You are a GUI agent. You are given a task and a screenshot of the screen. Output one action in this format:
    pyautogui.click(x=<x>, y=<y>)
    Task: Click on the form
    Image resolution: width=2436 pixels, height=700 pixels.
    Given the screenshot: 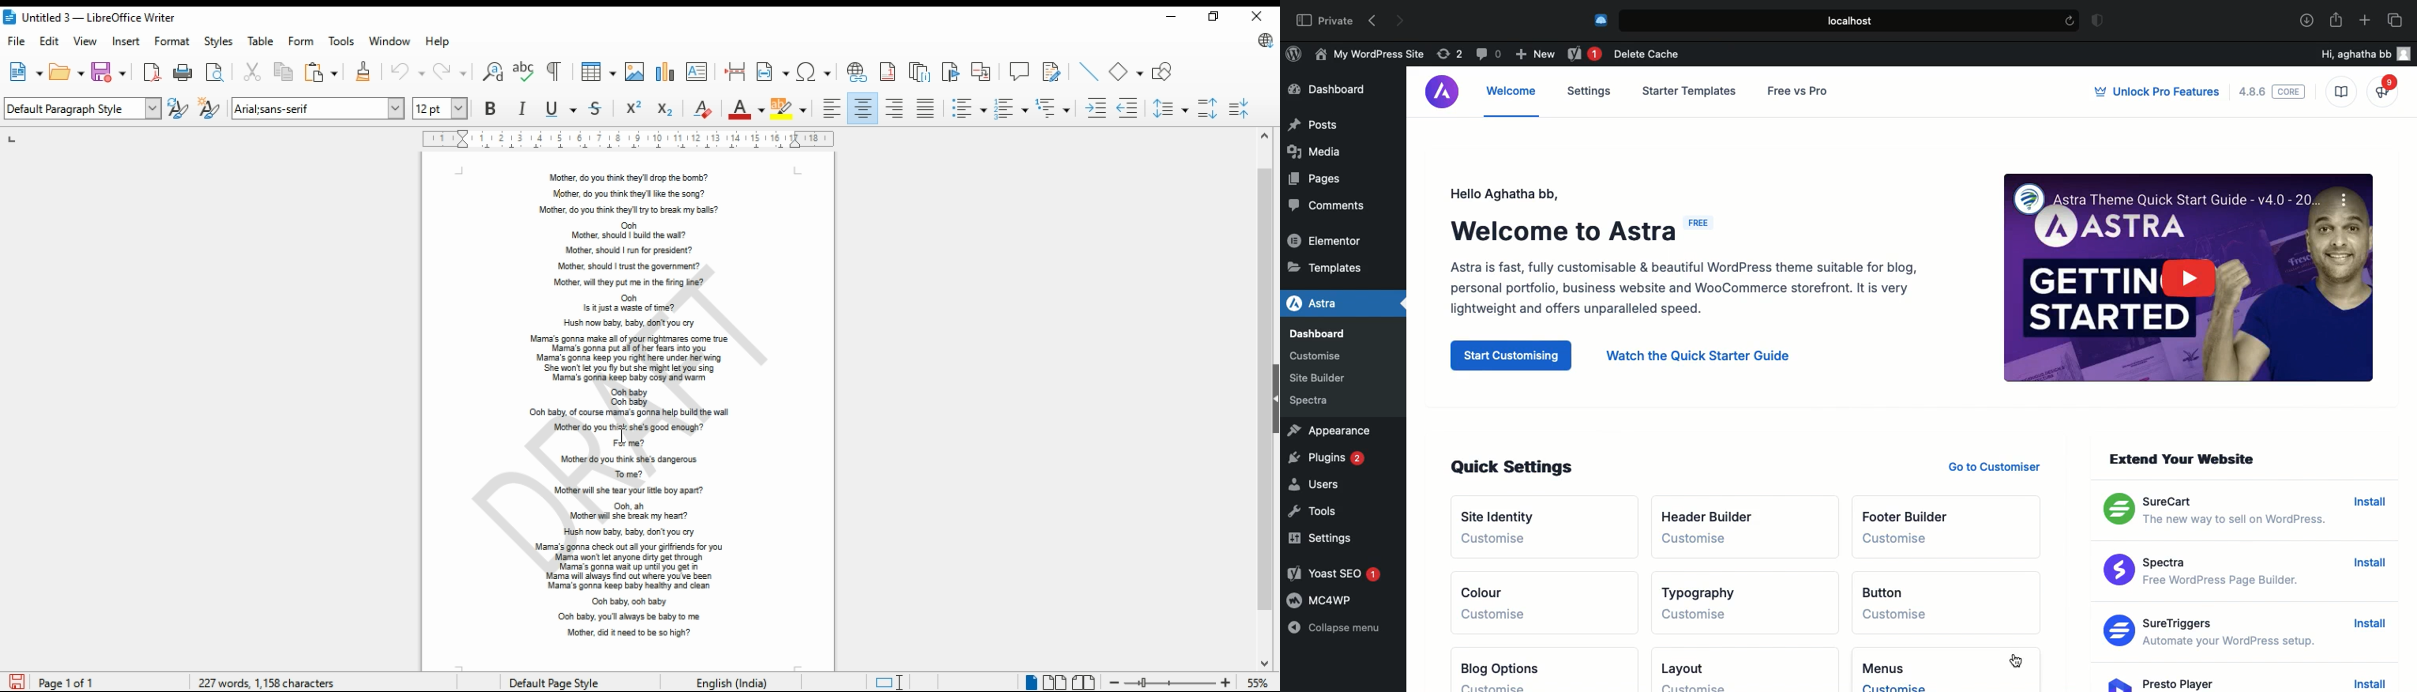 What is the action you would take?
    pyautogui.click(x=302, y=42)
    